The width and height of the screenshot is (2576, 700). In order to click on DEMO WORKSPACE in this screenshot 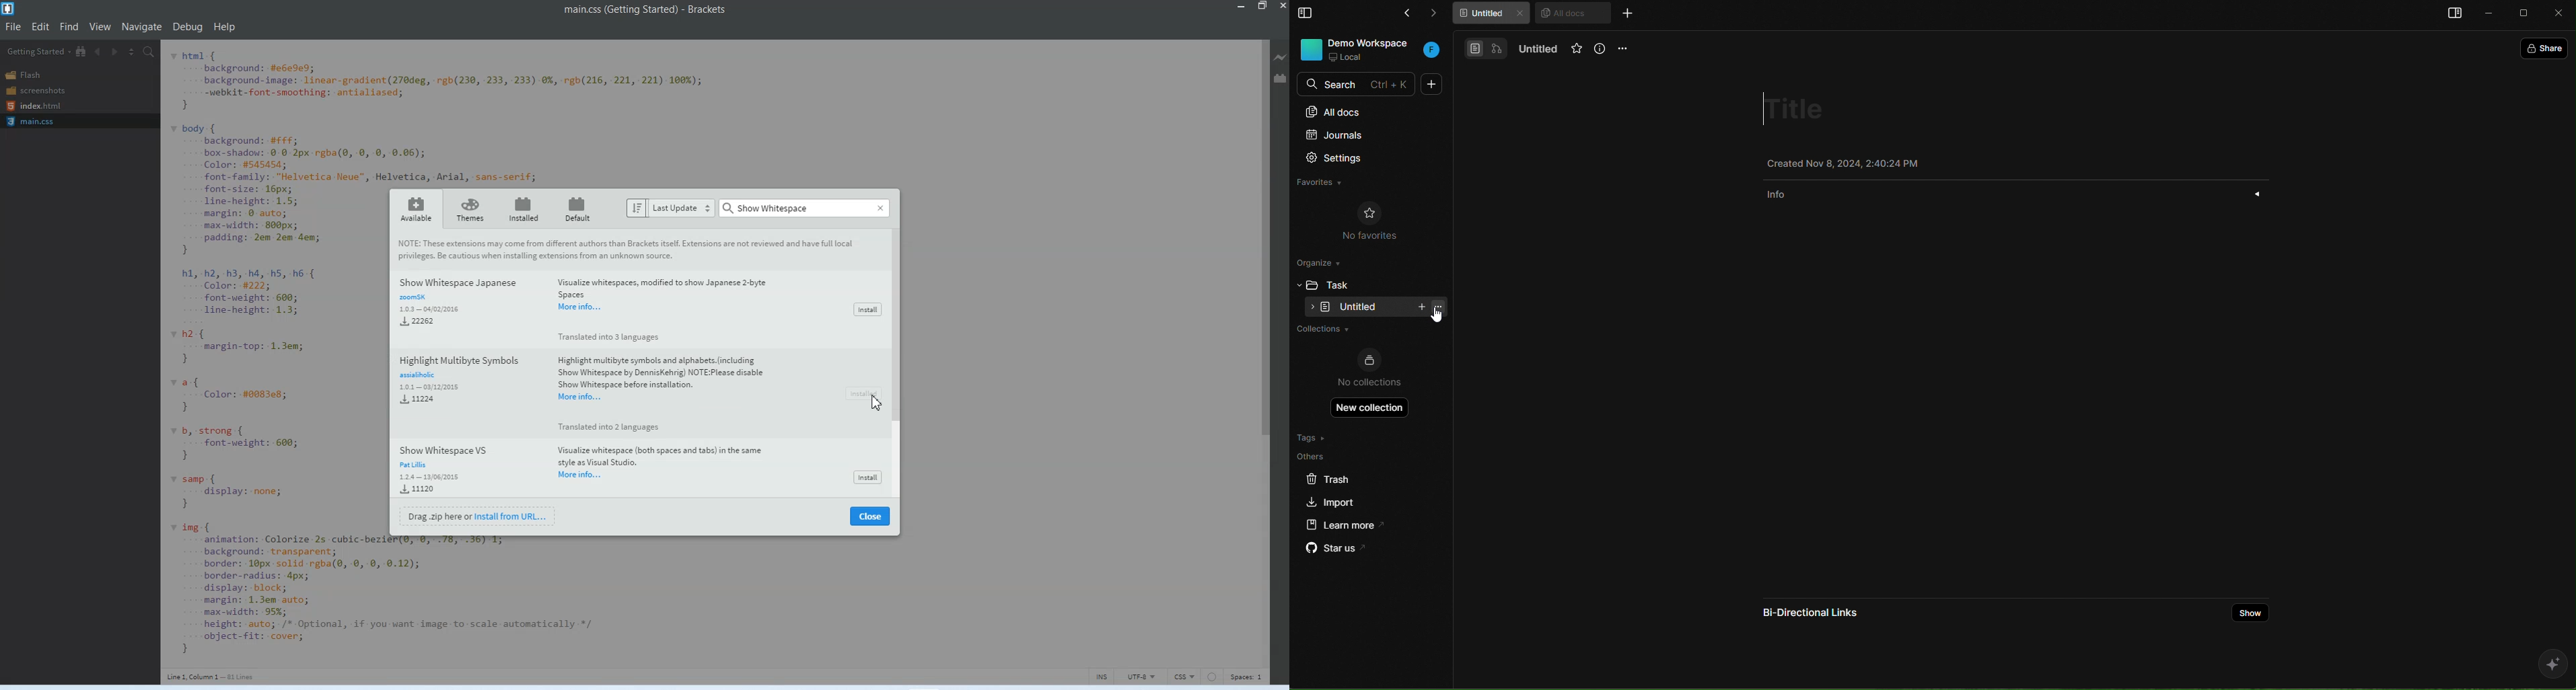, I will do `click(1372, 42)`.